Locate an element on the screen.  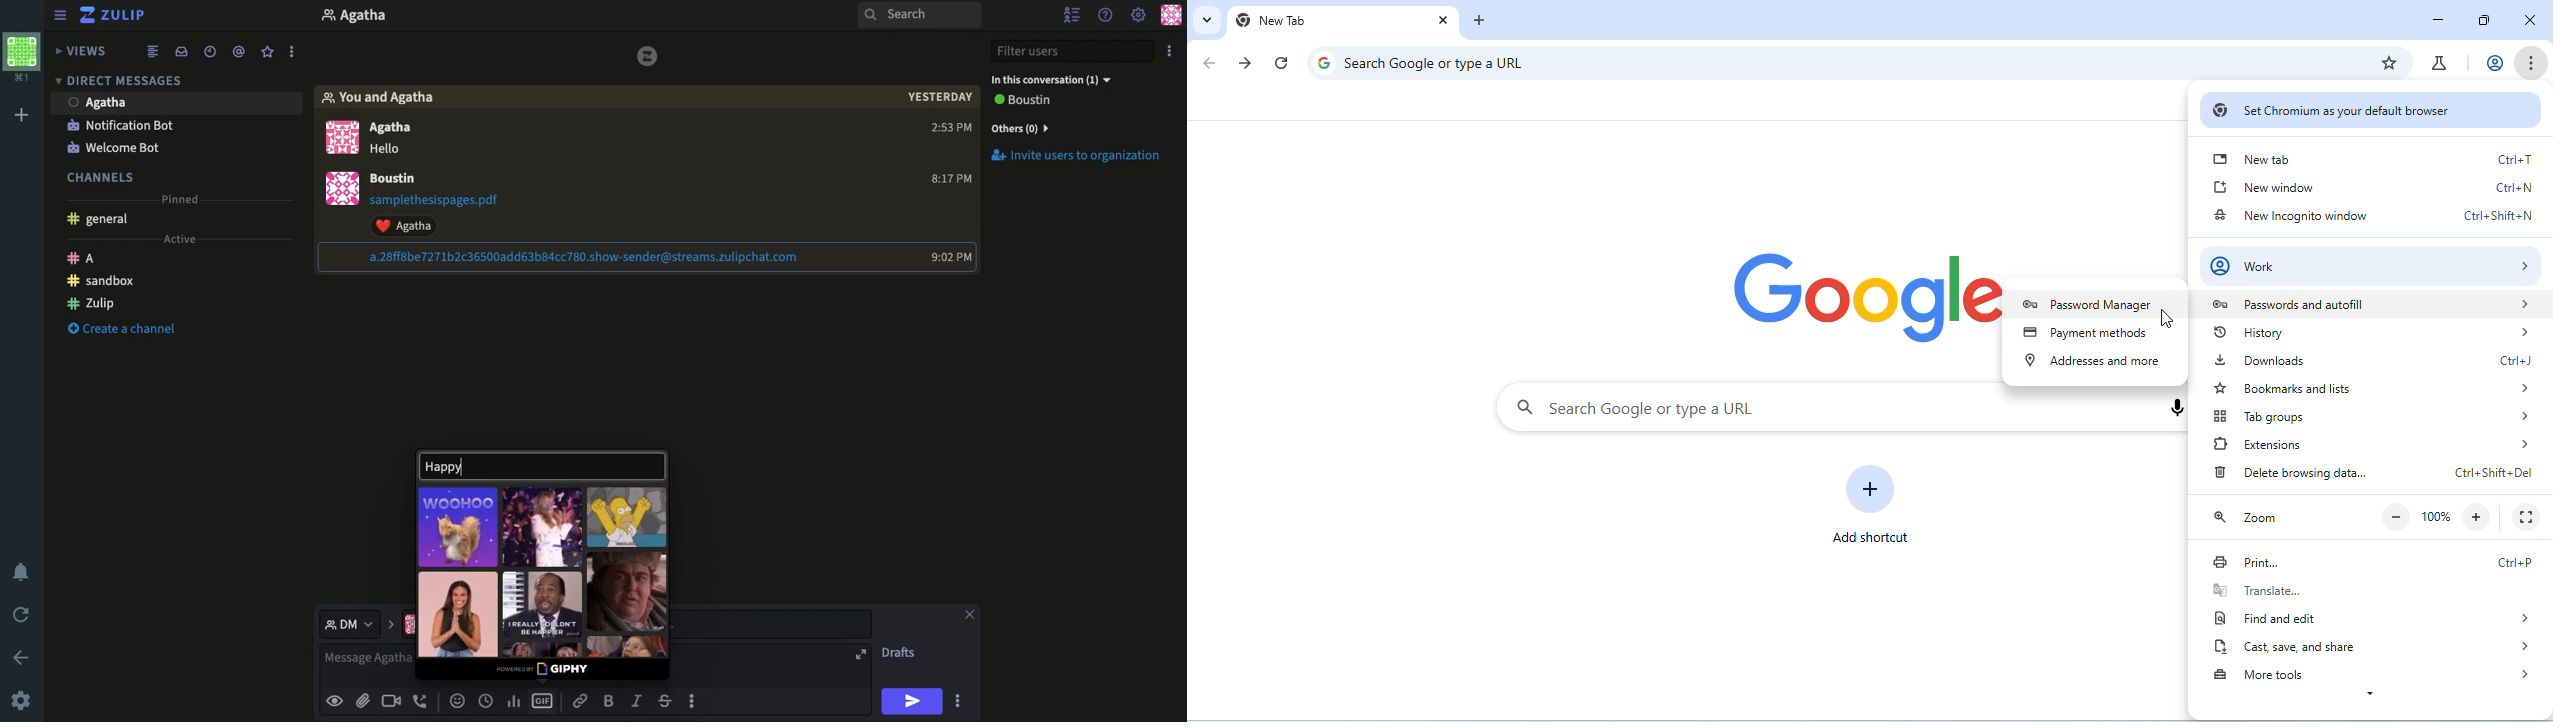
go back is located at coordinates (1210, 63).